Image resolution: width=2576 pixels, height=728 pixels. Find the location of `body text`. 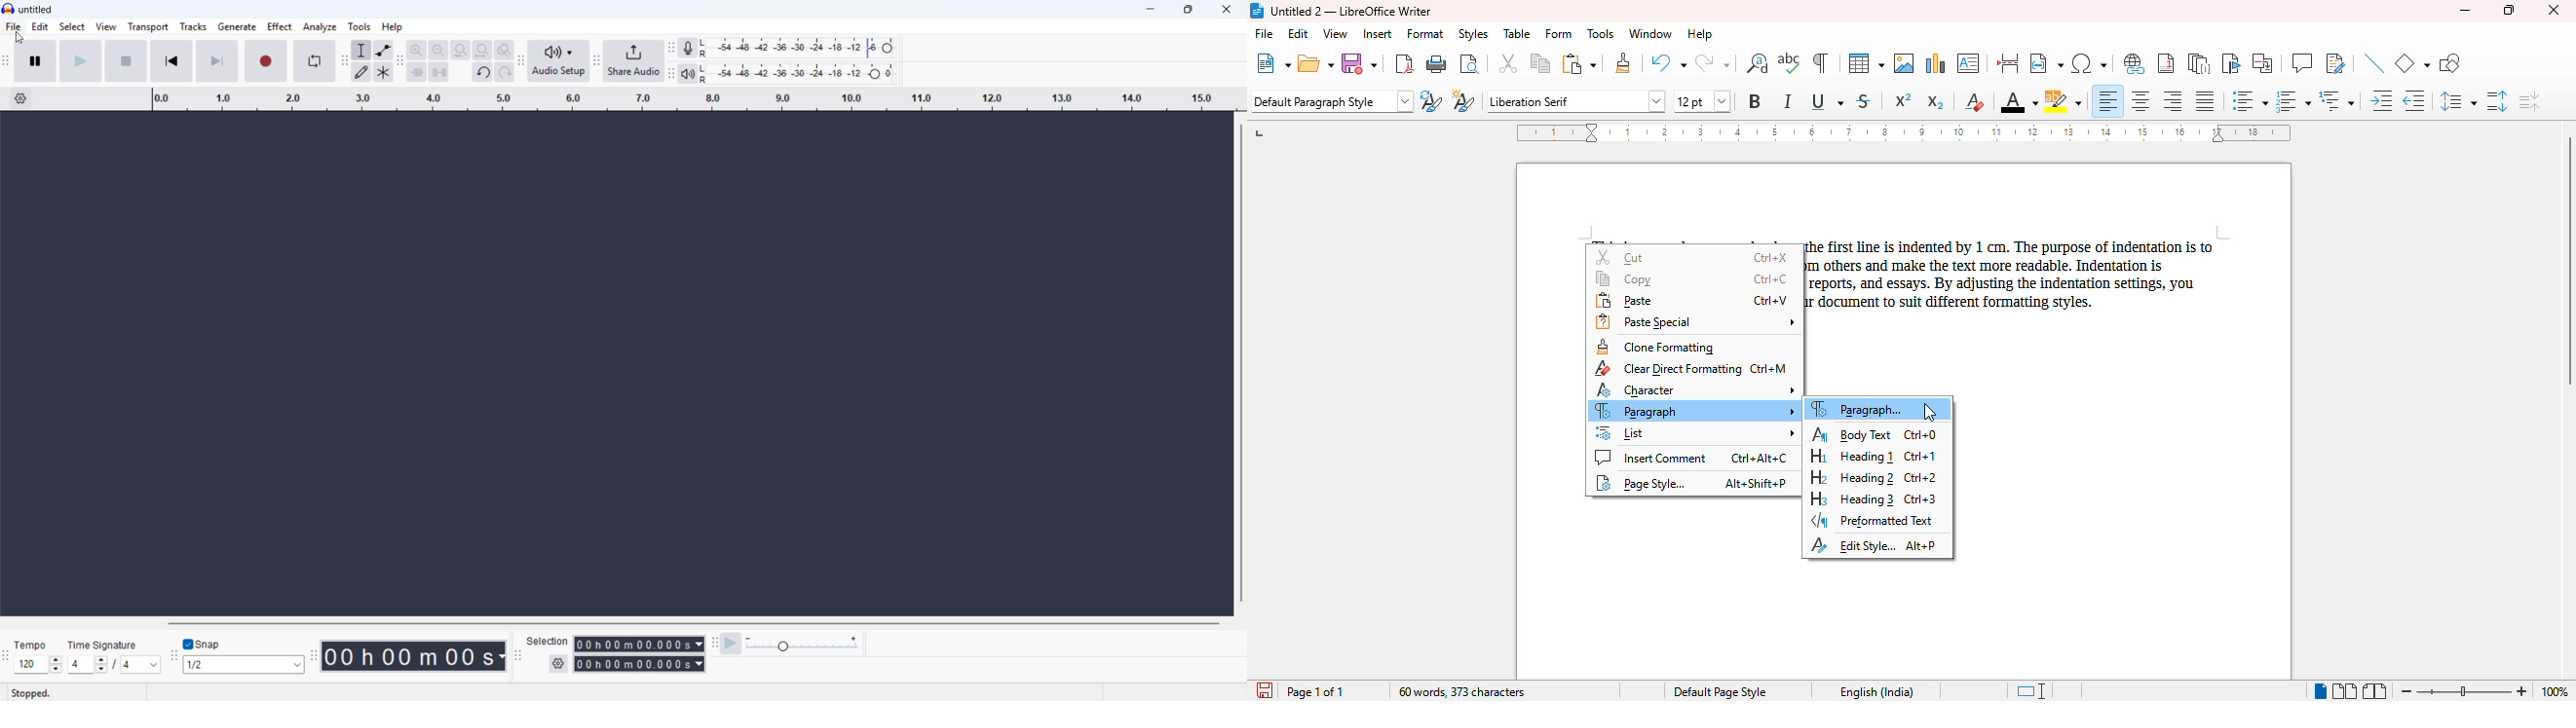

body text is located at coordinates (1875, 434).